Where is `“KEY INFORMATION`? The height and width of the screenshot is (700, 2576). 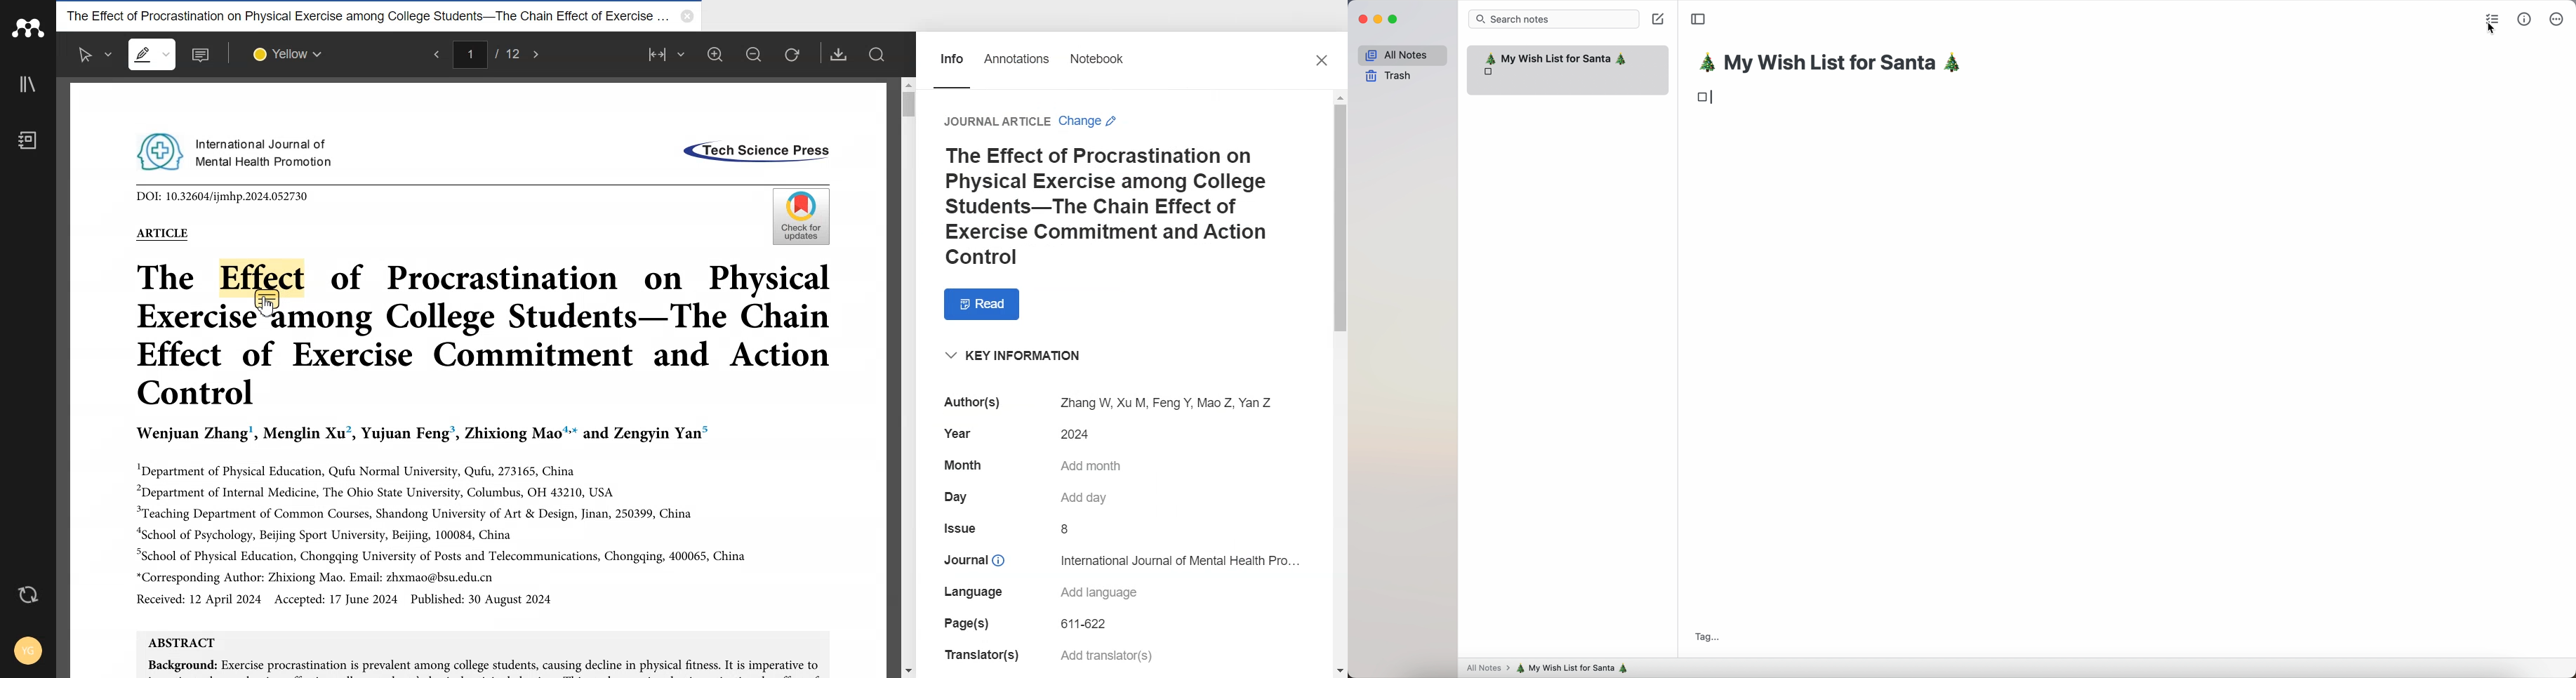
“KEY INFORMATION is located at coordinates (1015, 359).